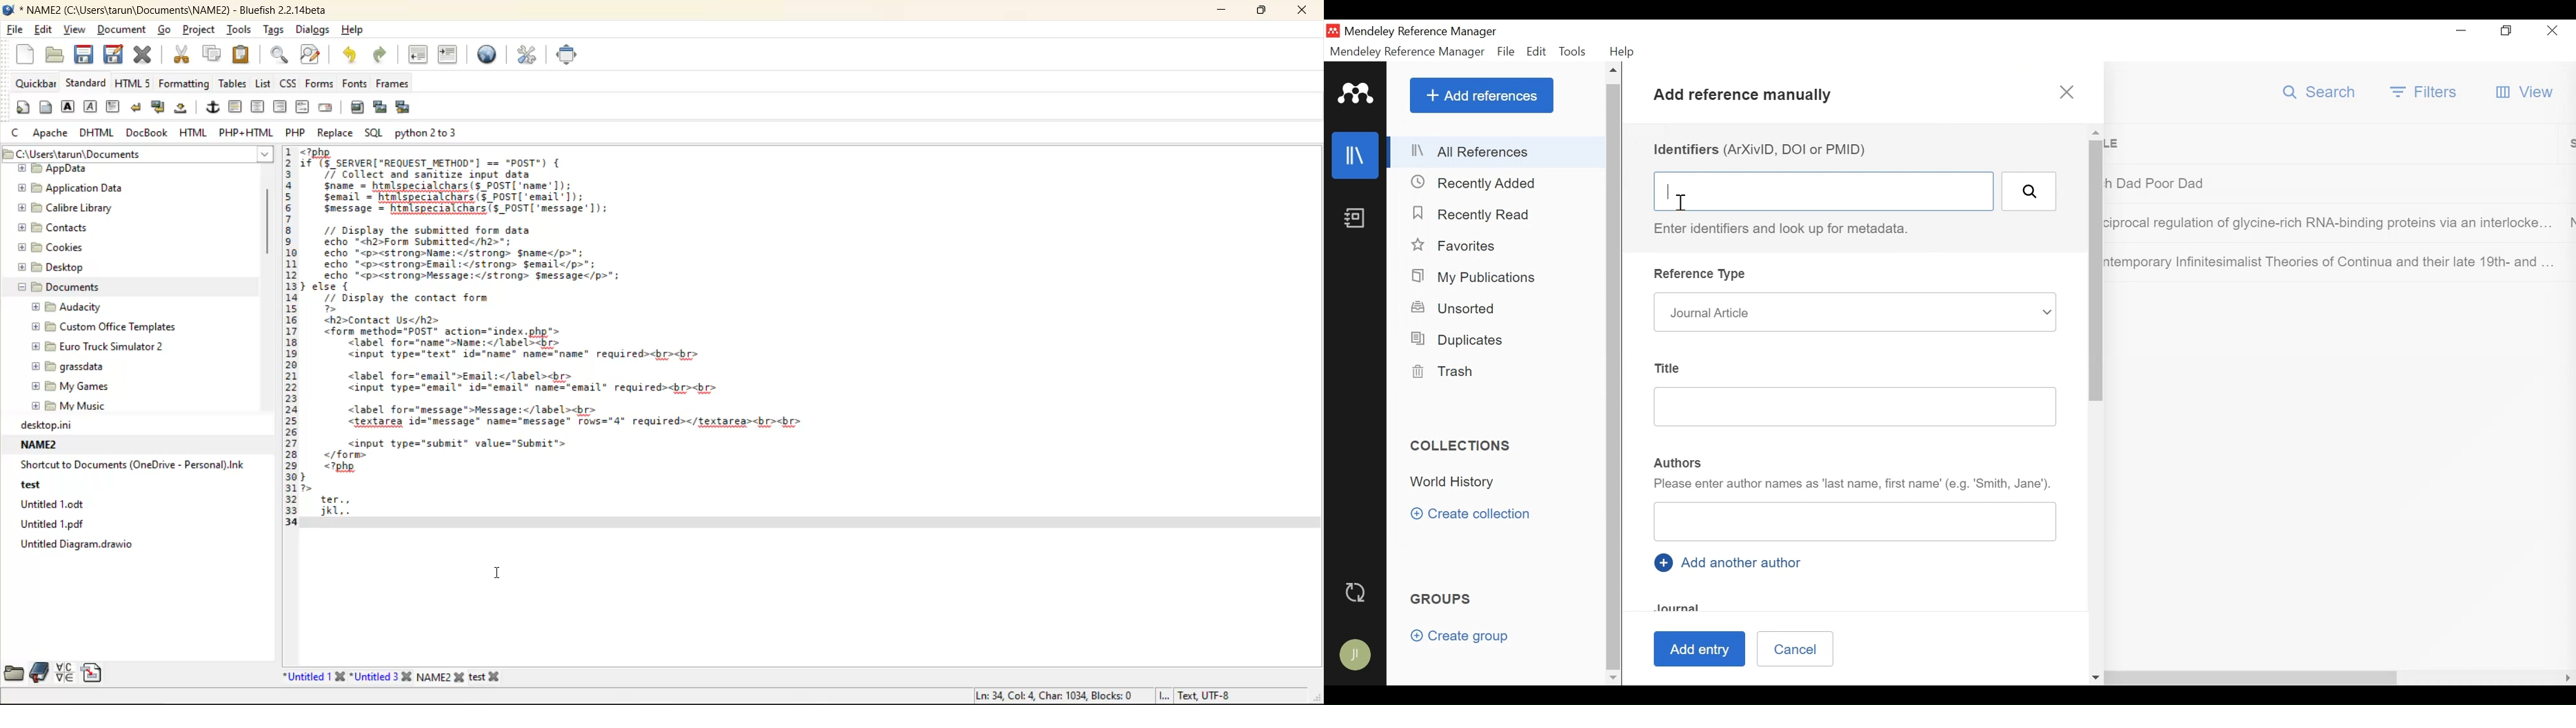 The height and width of the screenshot is (728, 2576). What do you see at coordinates (1456, 245) in the screenshot?
I see `Favorites` at bounding box center [1456, 245].